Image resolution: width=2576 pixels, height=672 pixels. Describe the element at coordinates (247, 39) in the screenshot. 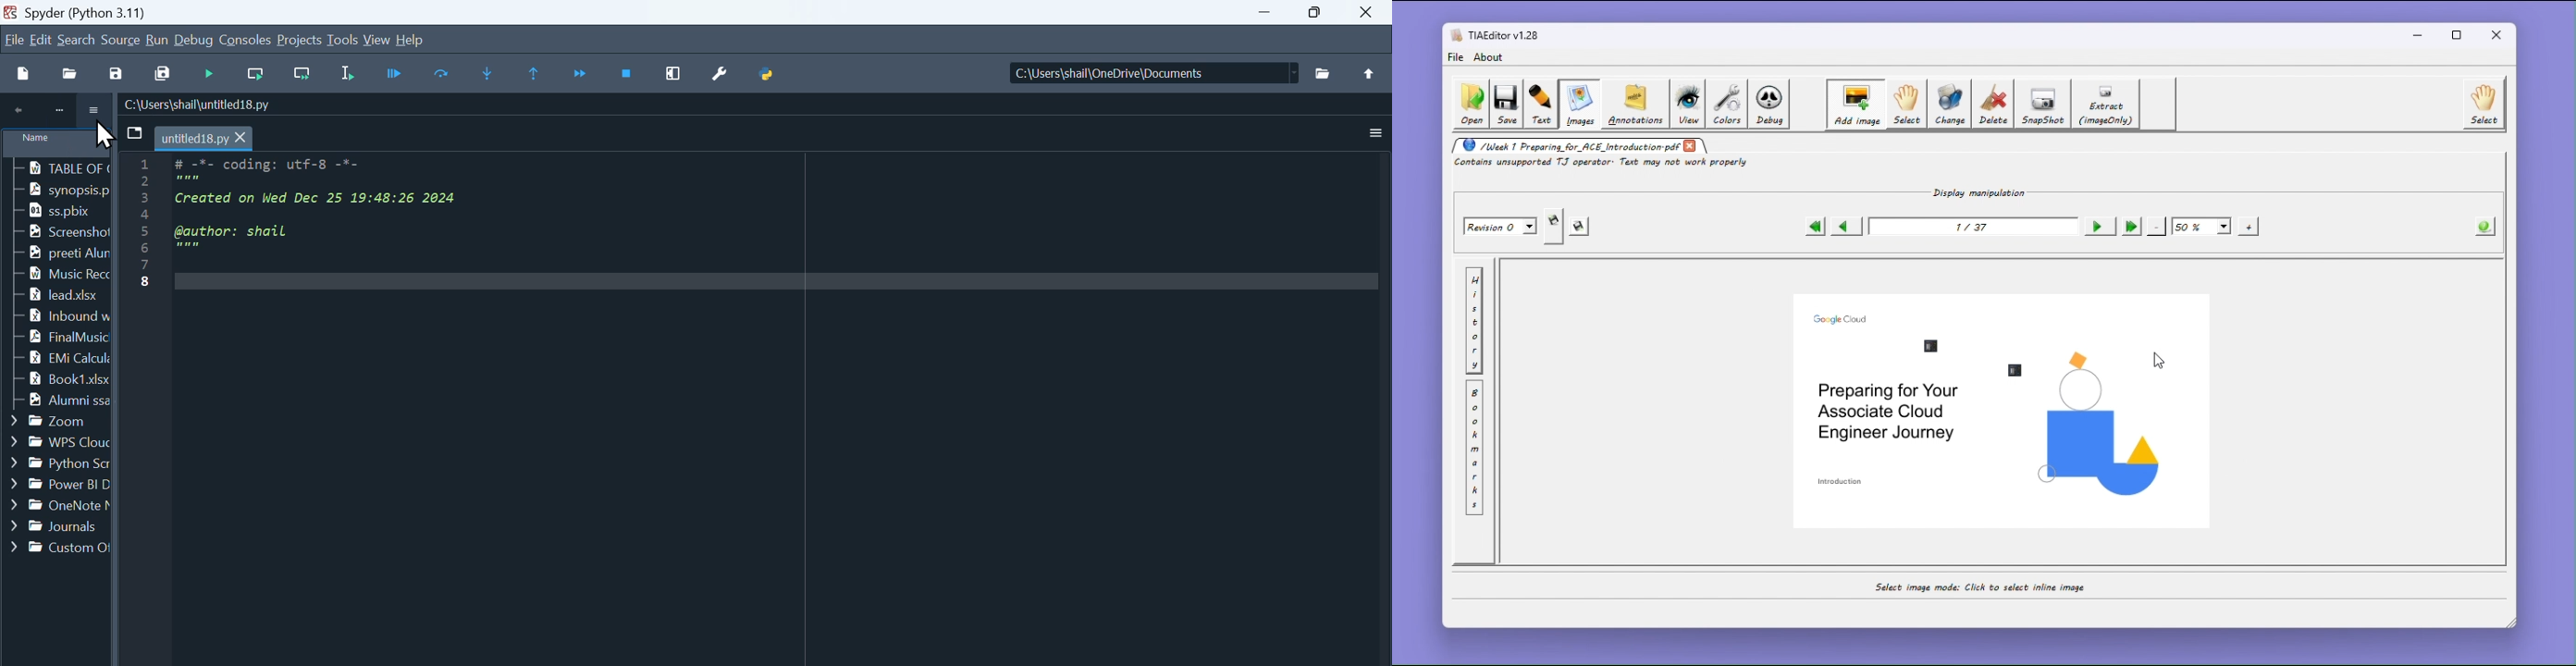

I see `Consoles` at that location.